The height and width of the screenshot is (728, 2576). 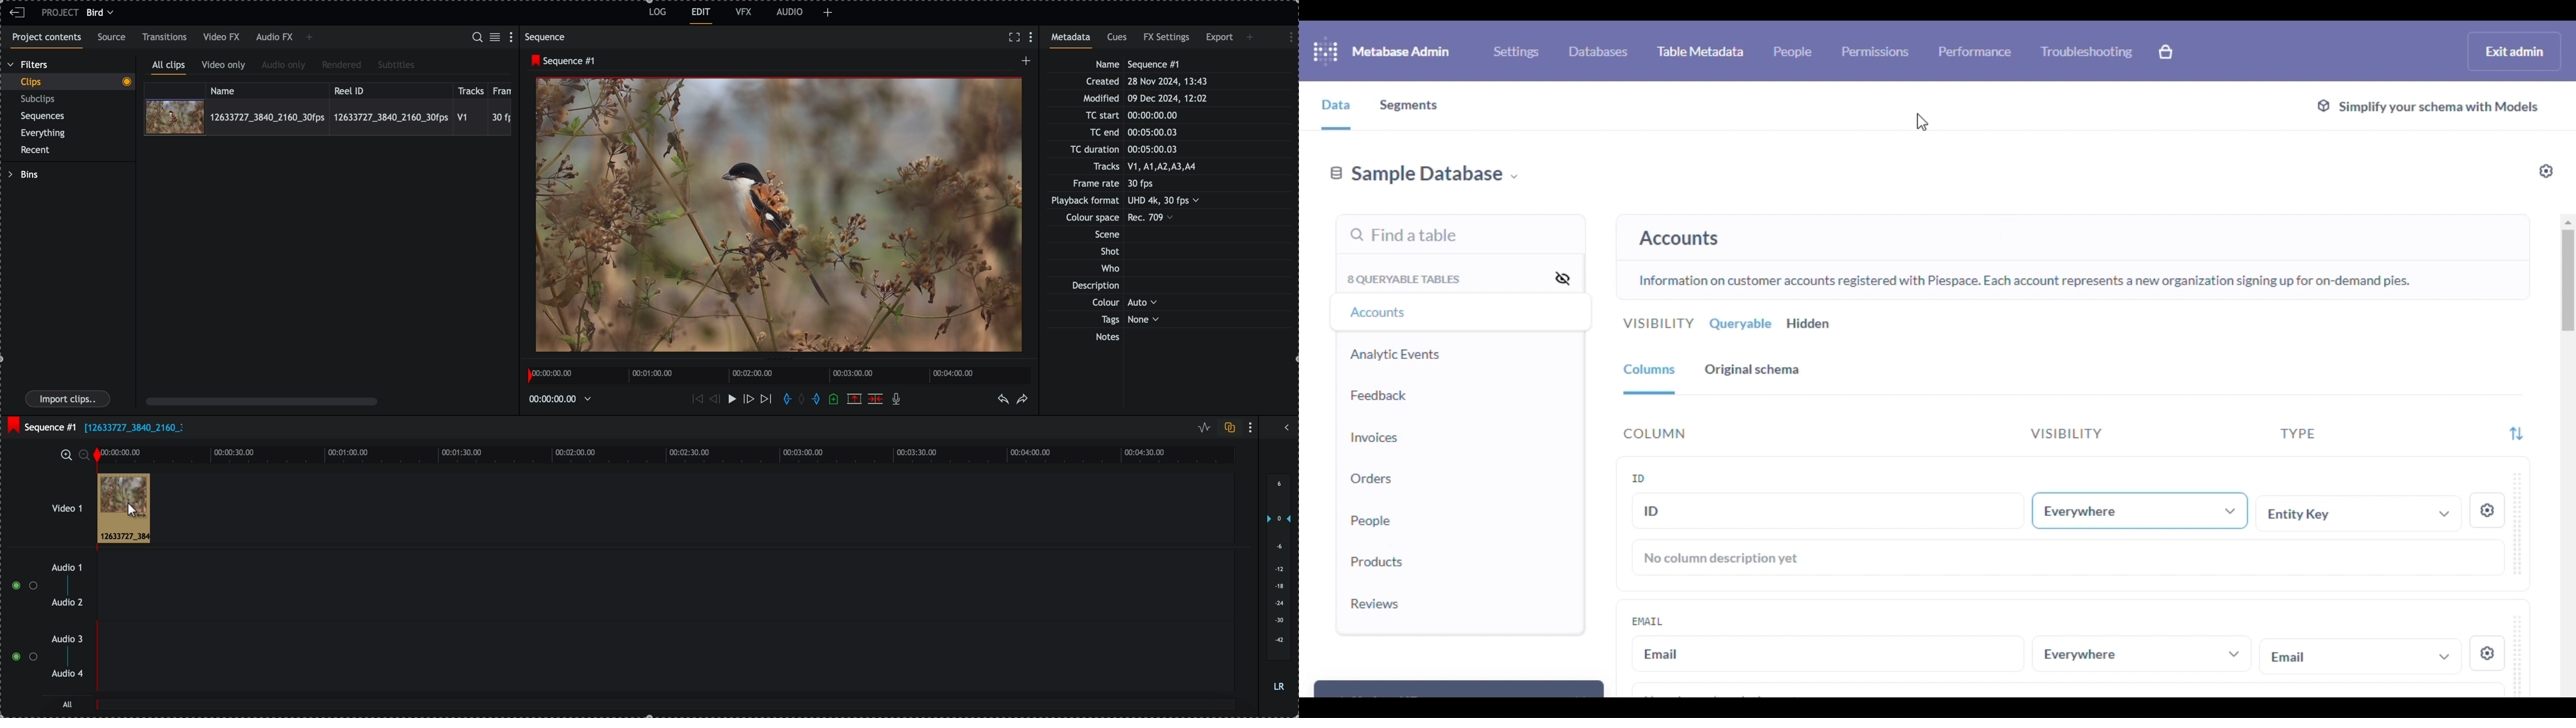 I want to click on email, so click(x=1647, y=620).